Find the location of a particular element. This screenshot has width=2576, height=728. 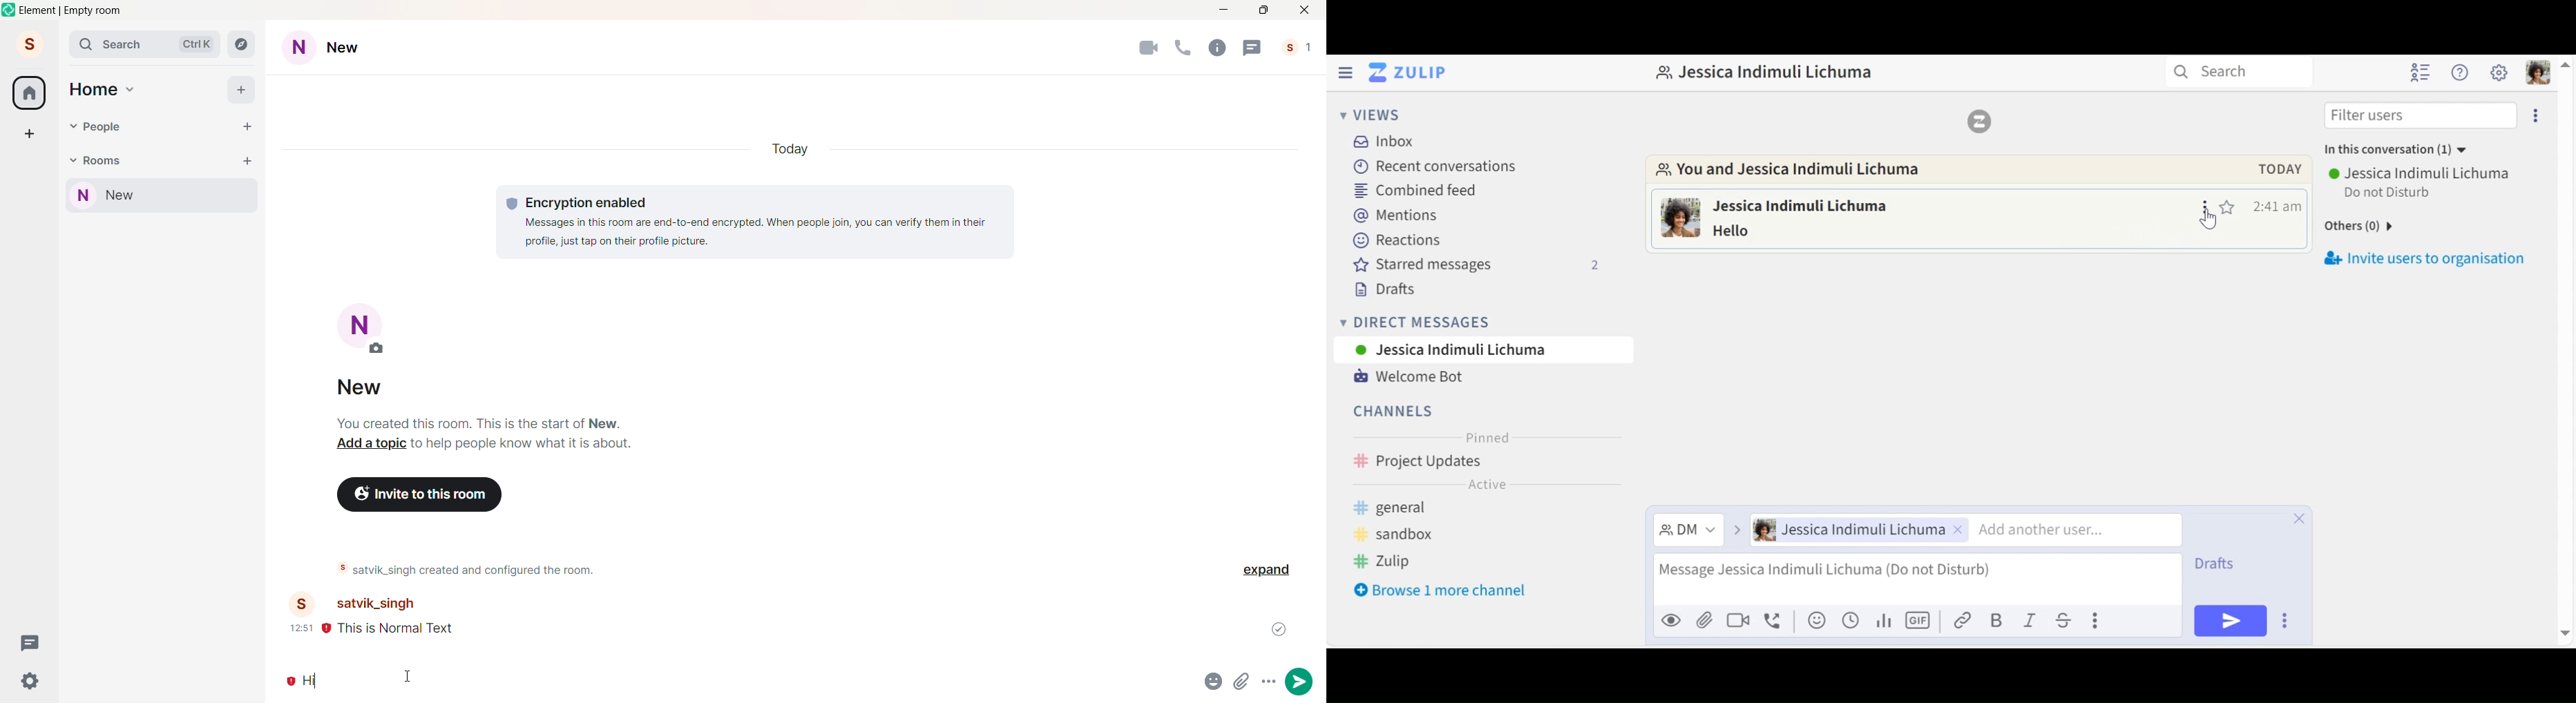

Preview is located at coordinates (1672, 622).